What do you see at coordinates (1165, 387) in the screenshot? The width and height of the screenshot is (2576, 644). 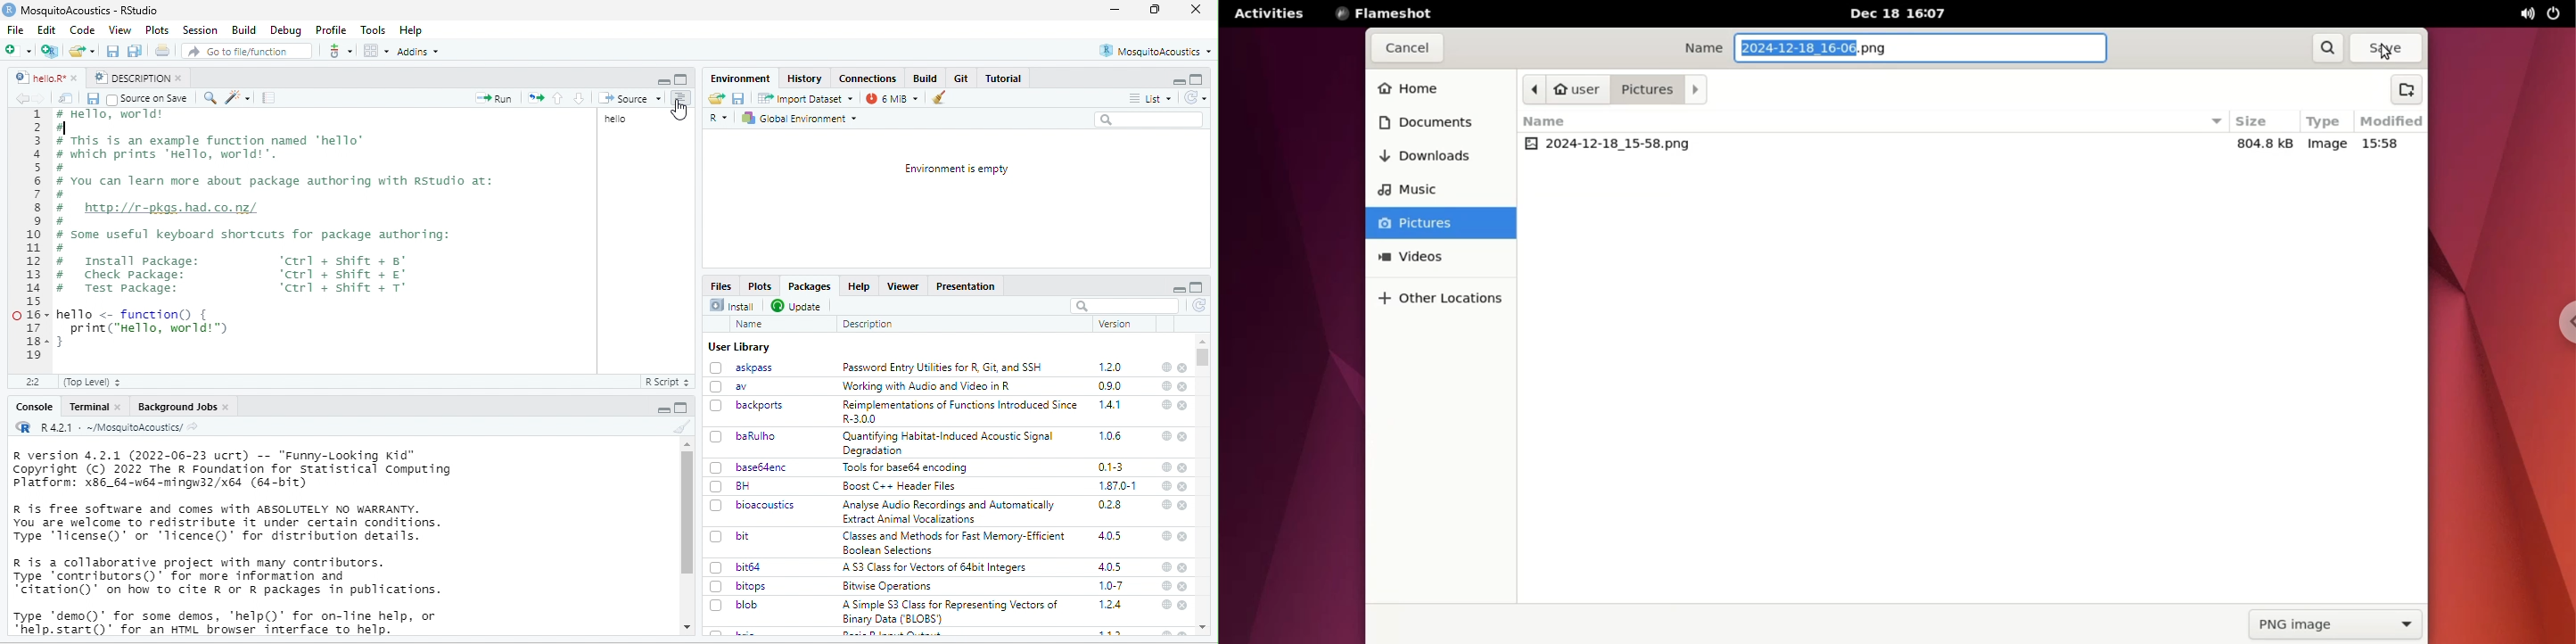 I see `help` at bounding box center [1165, 387].